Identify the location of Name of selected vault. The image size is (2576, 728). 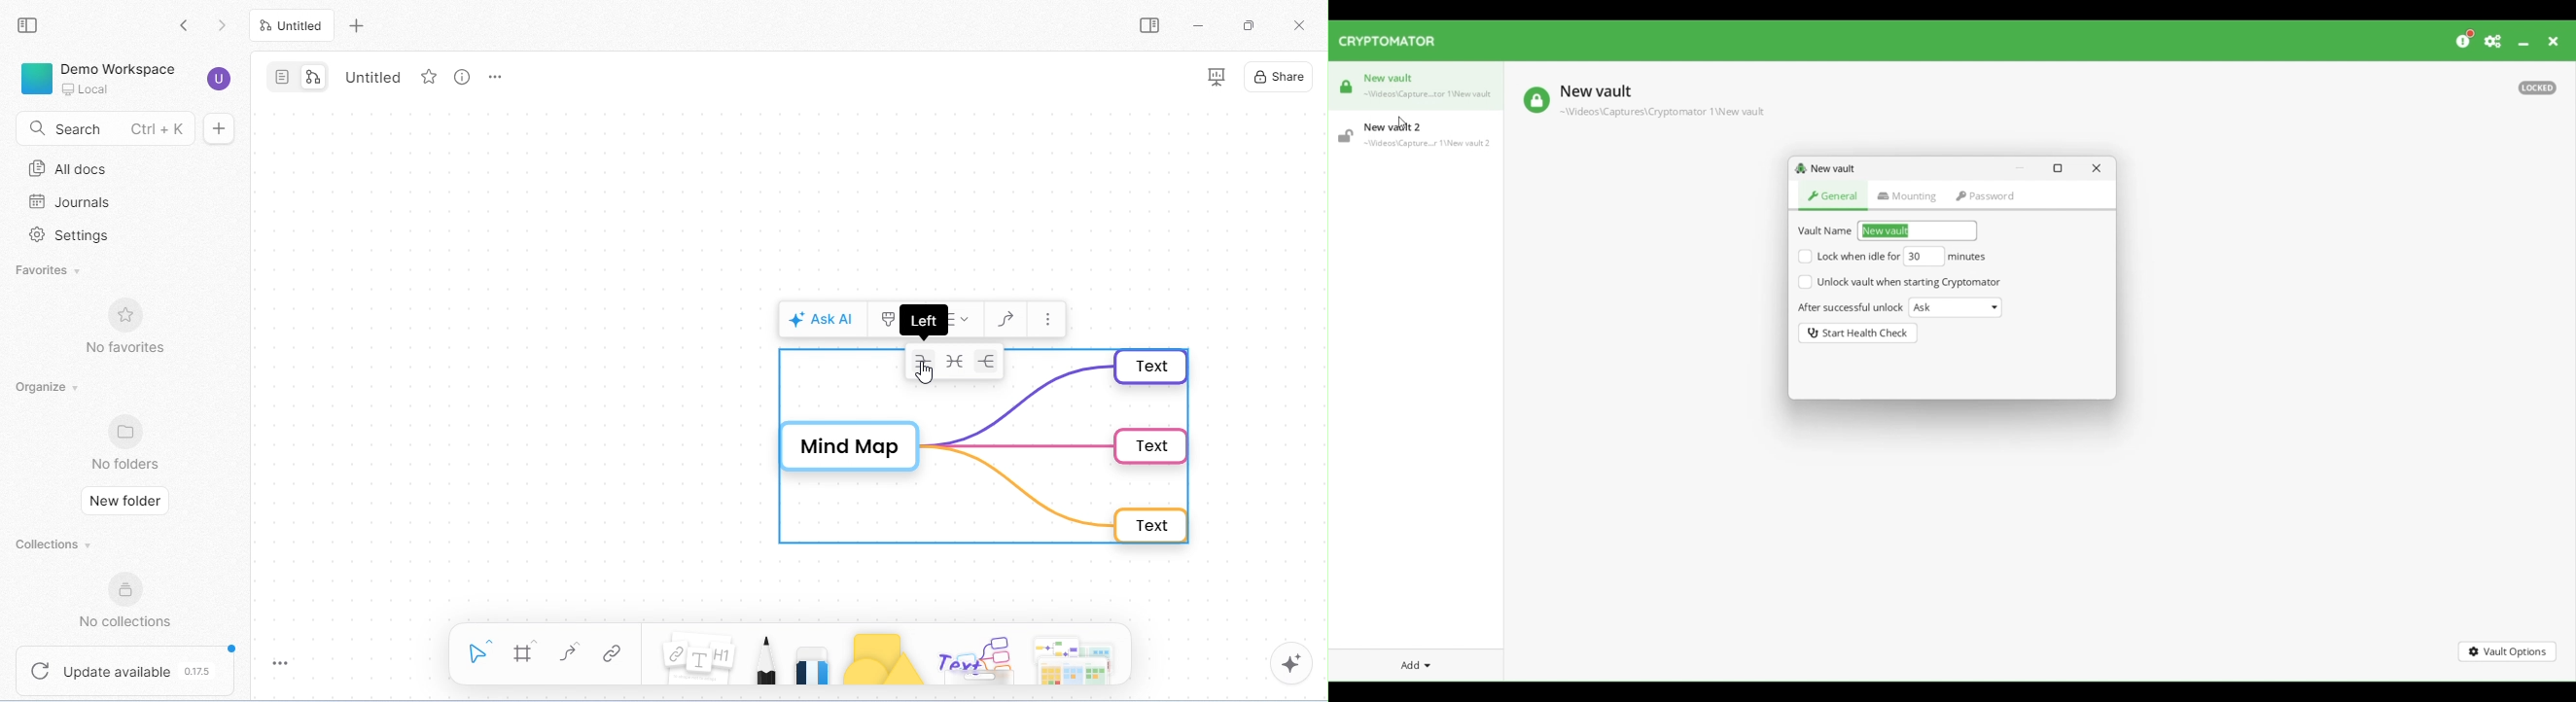
(1595, 94).